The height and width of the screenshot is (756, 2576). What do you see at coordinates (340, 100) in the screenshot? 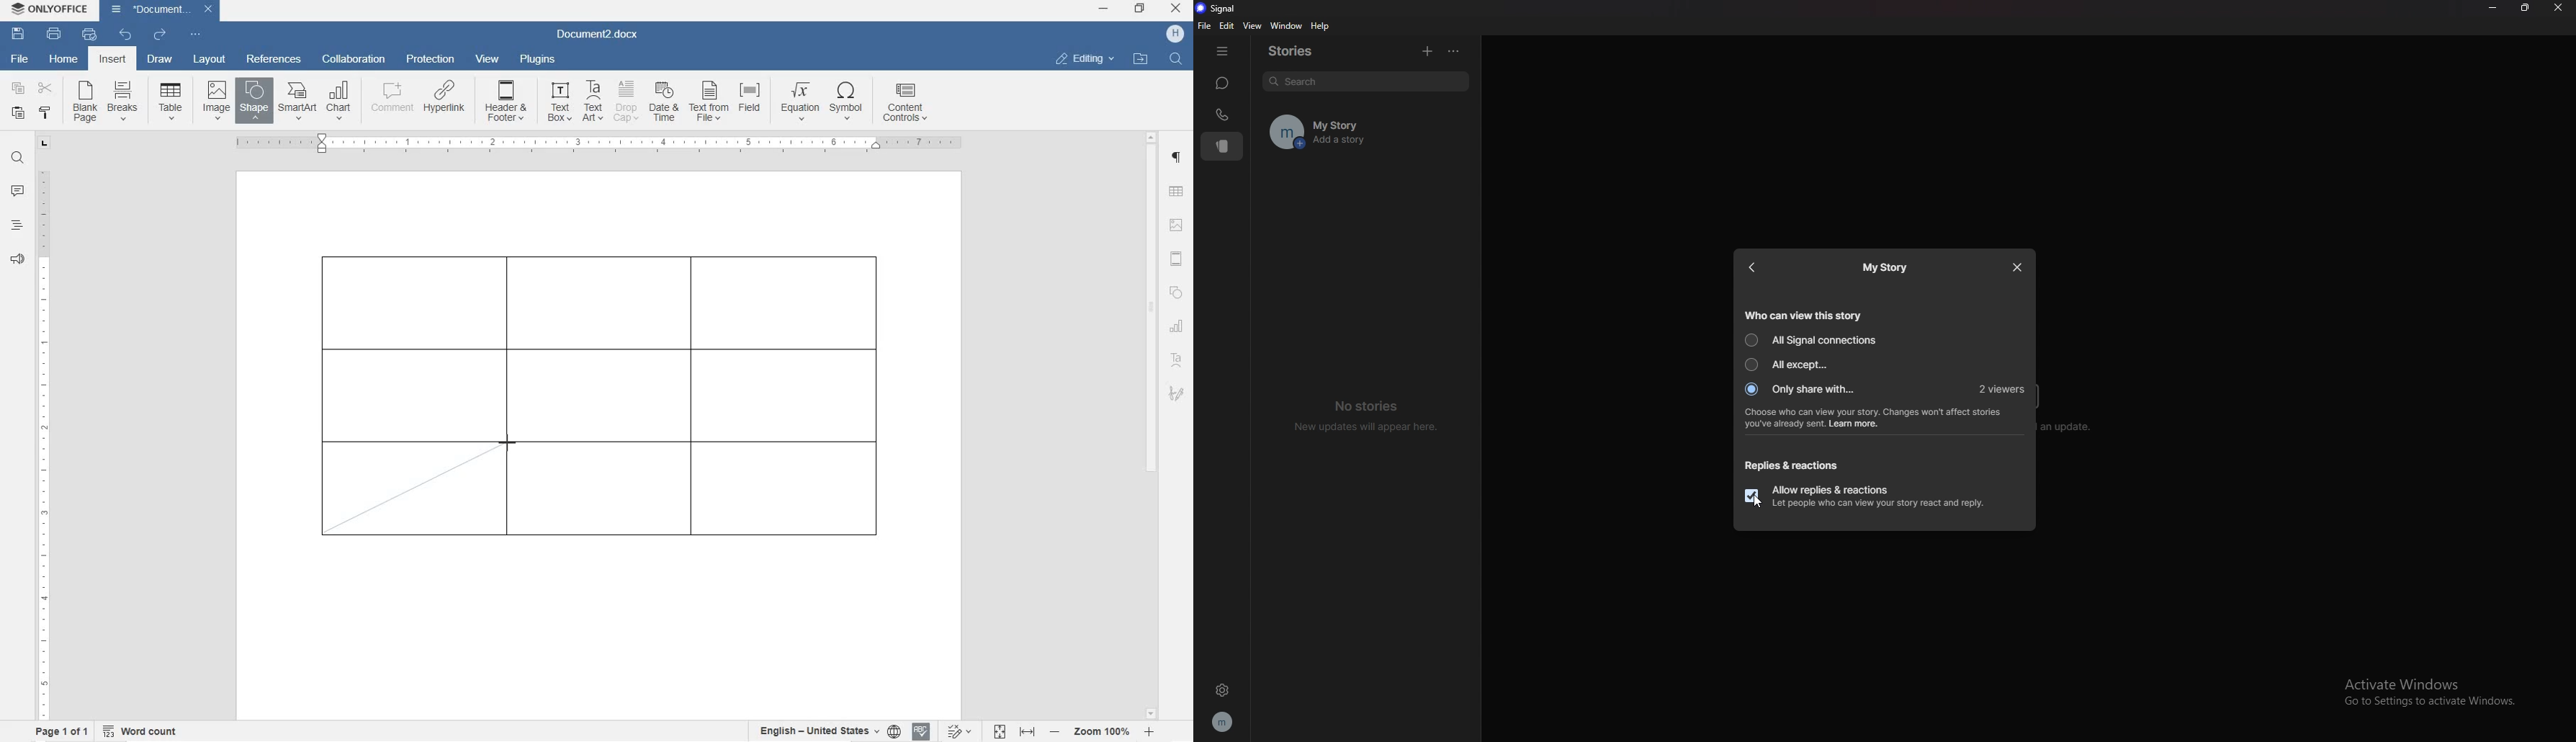
I see `CHART` at bounding box center [340, 100].